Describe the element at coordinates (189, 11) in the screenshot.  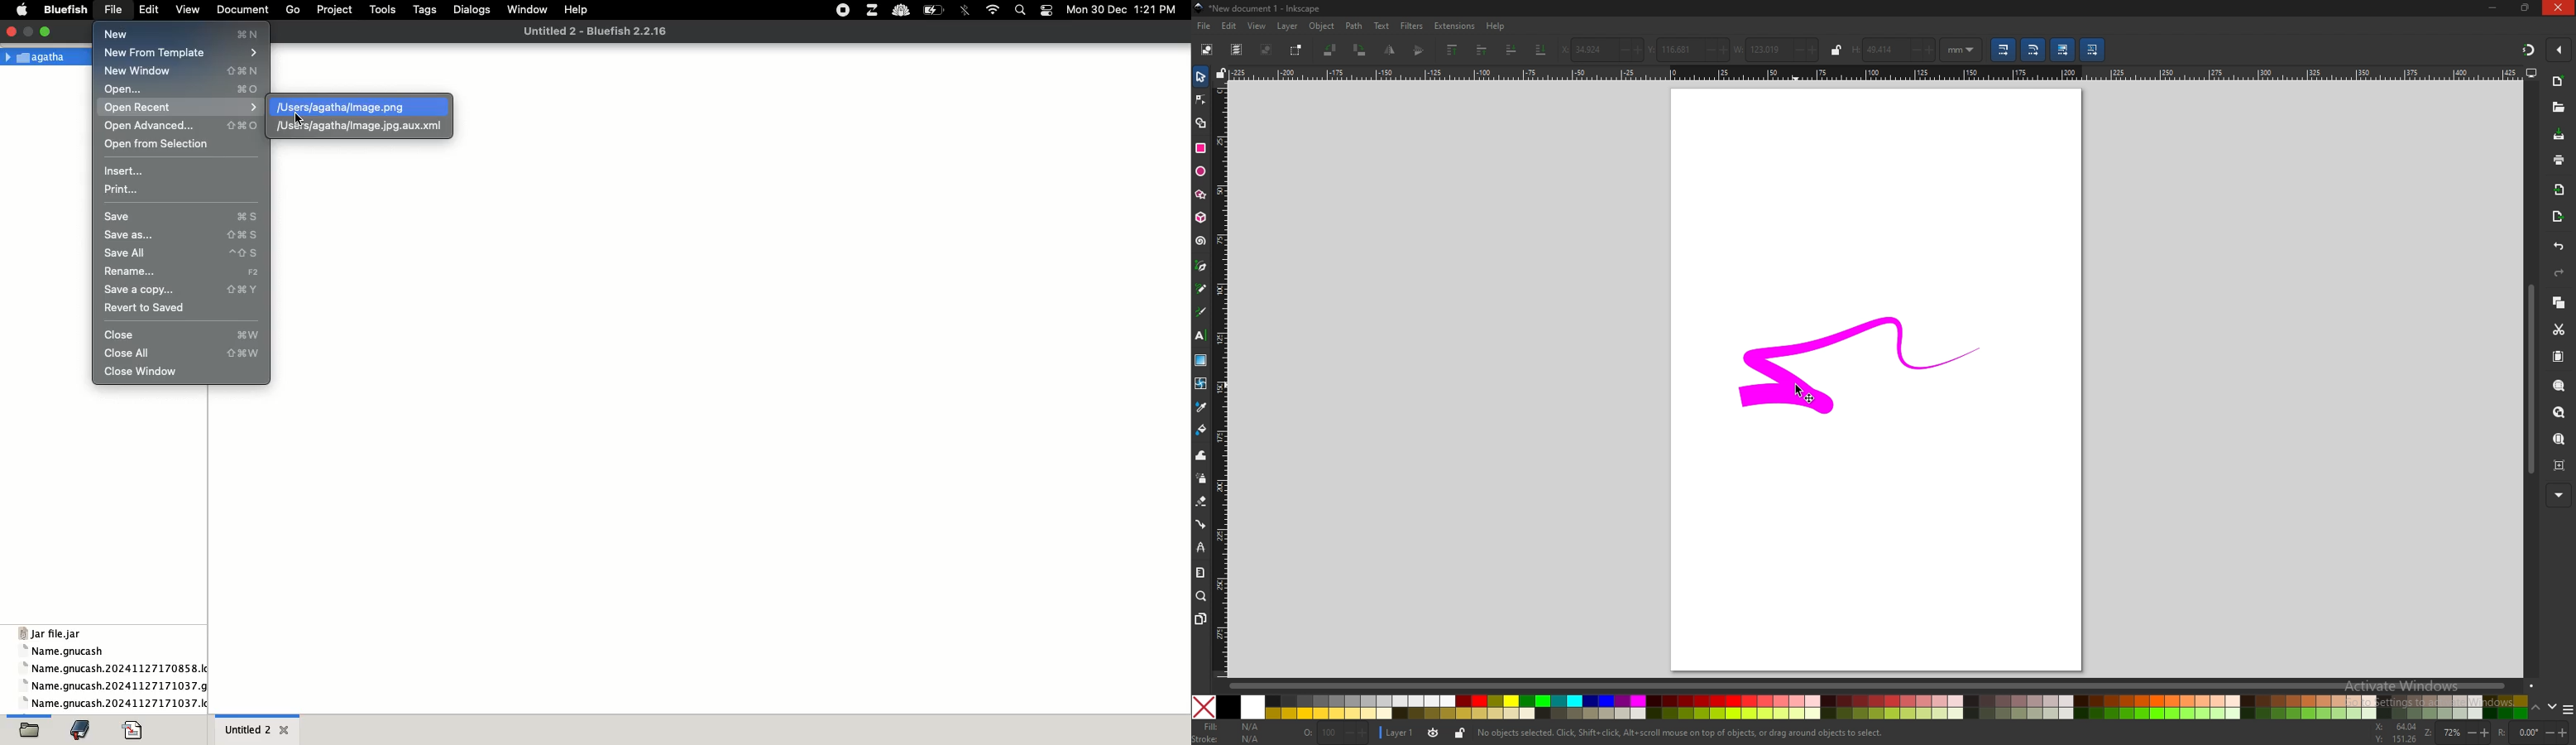
I see `view` at that location.